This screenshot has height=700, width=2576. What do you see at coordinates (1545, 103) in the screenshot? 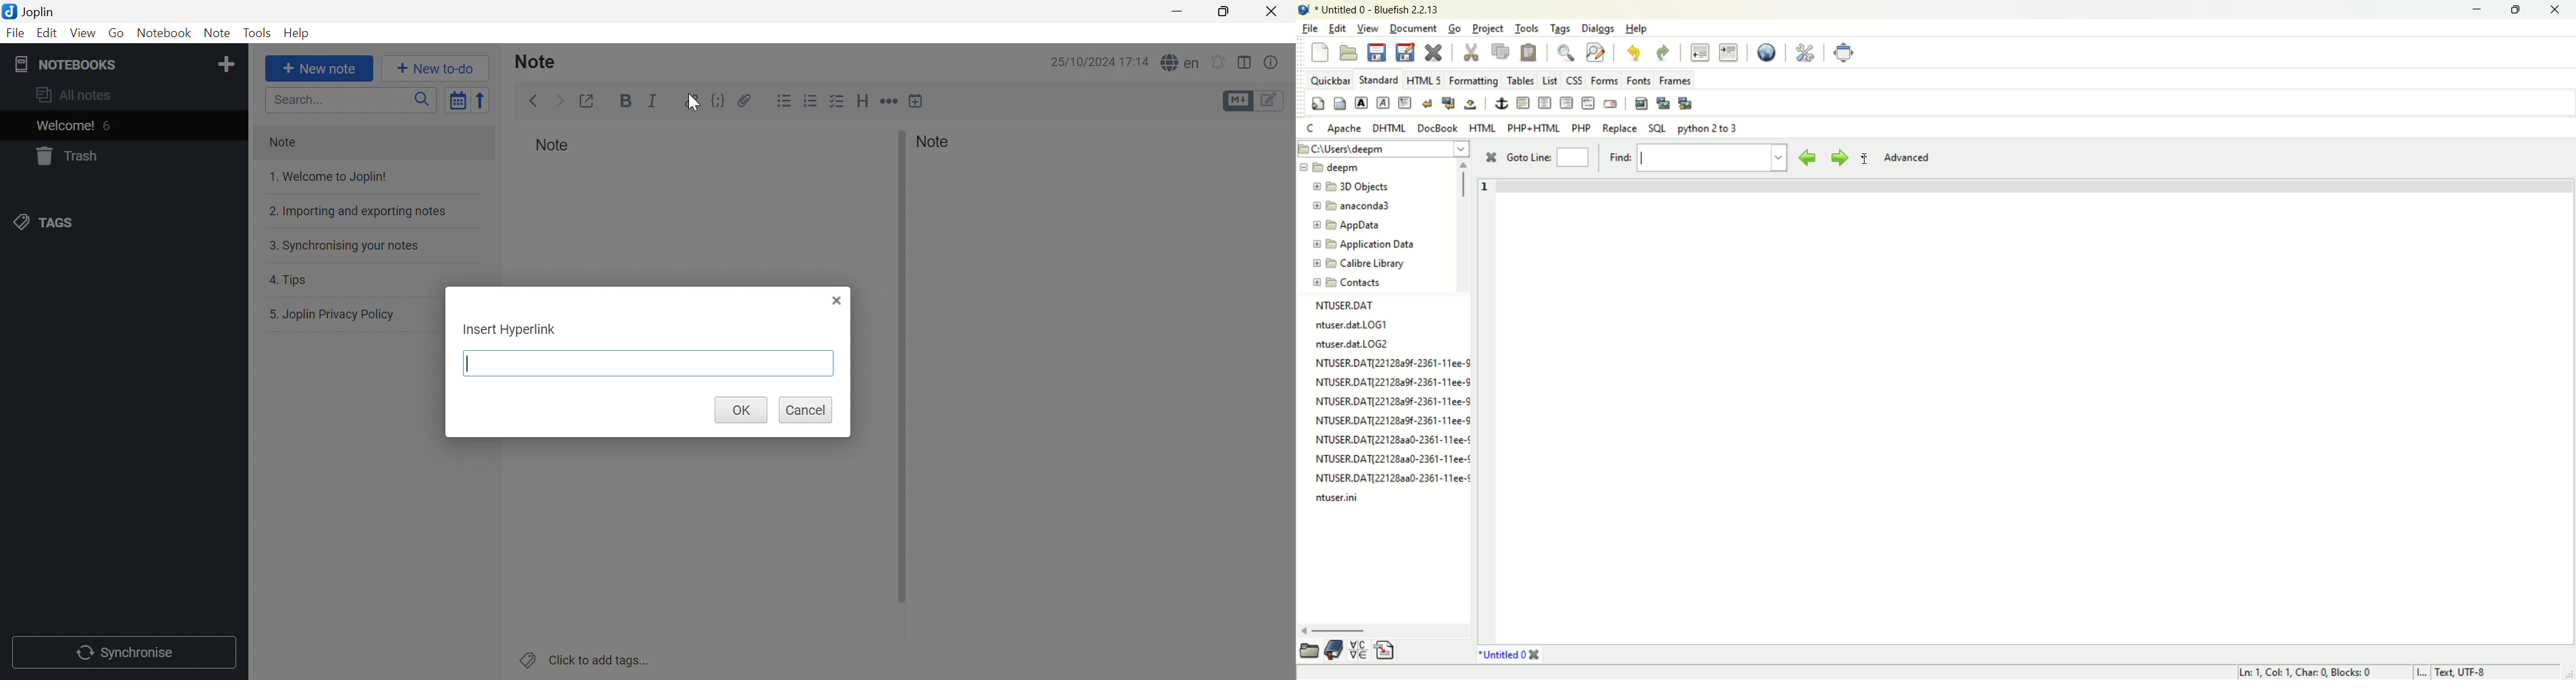
I see `center` at bounding box center [1545, 103].